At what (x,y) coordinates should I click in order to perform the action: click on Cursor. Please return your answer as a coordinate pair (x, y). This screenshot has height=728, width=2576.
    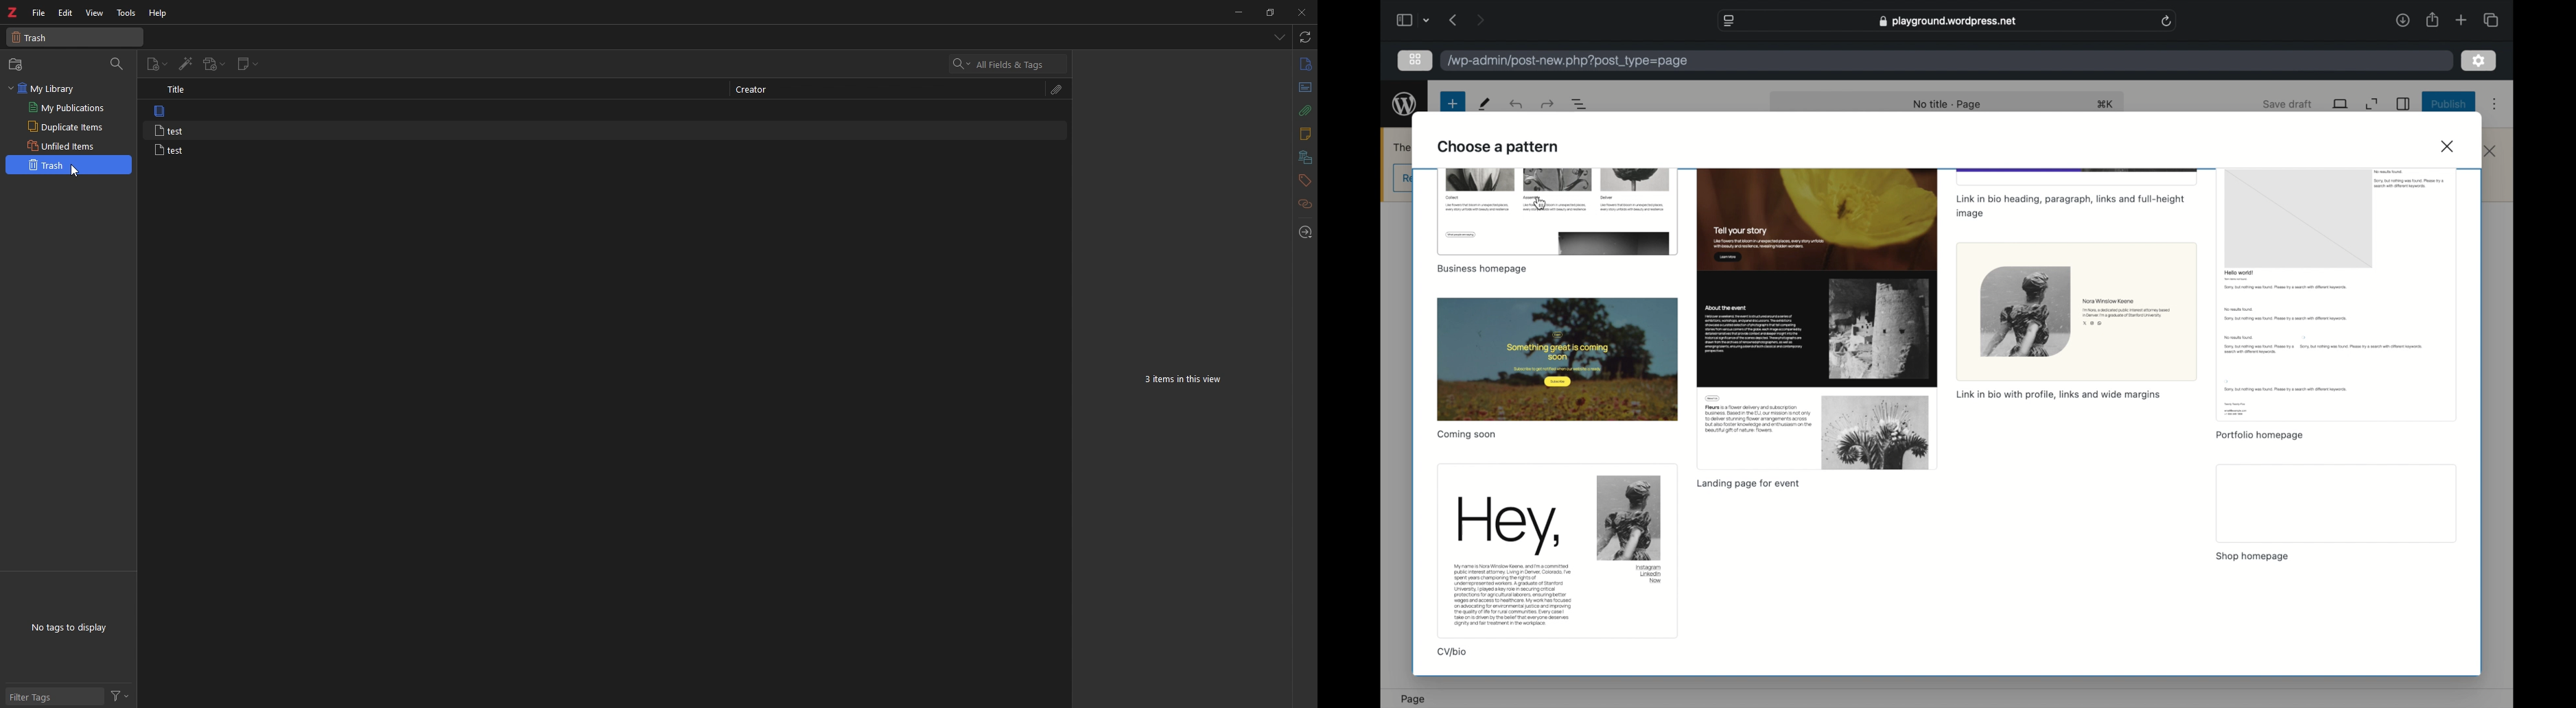
    Looking at the image, I should click on (73, 172).